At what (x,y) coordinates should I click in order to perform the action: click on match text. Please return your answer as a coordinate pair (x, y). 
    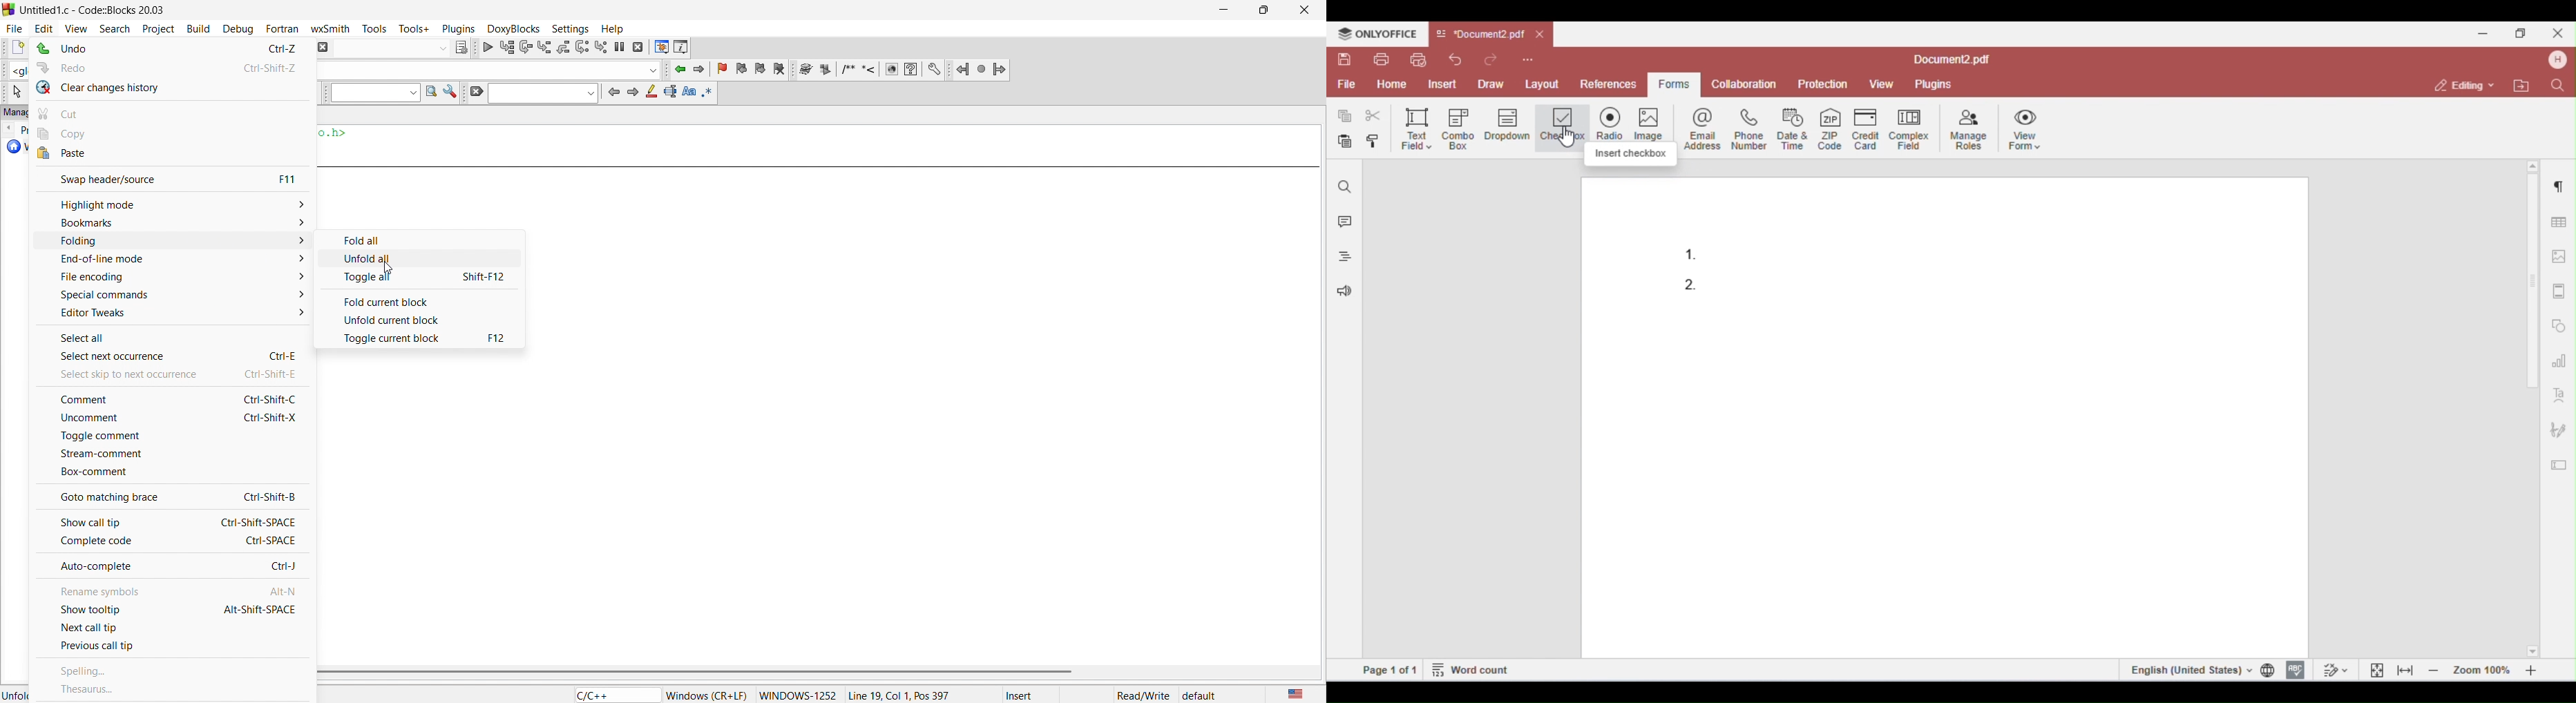
    Looking at the image, I should click on (687, 91).